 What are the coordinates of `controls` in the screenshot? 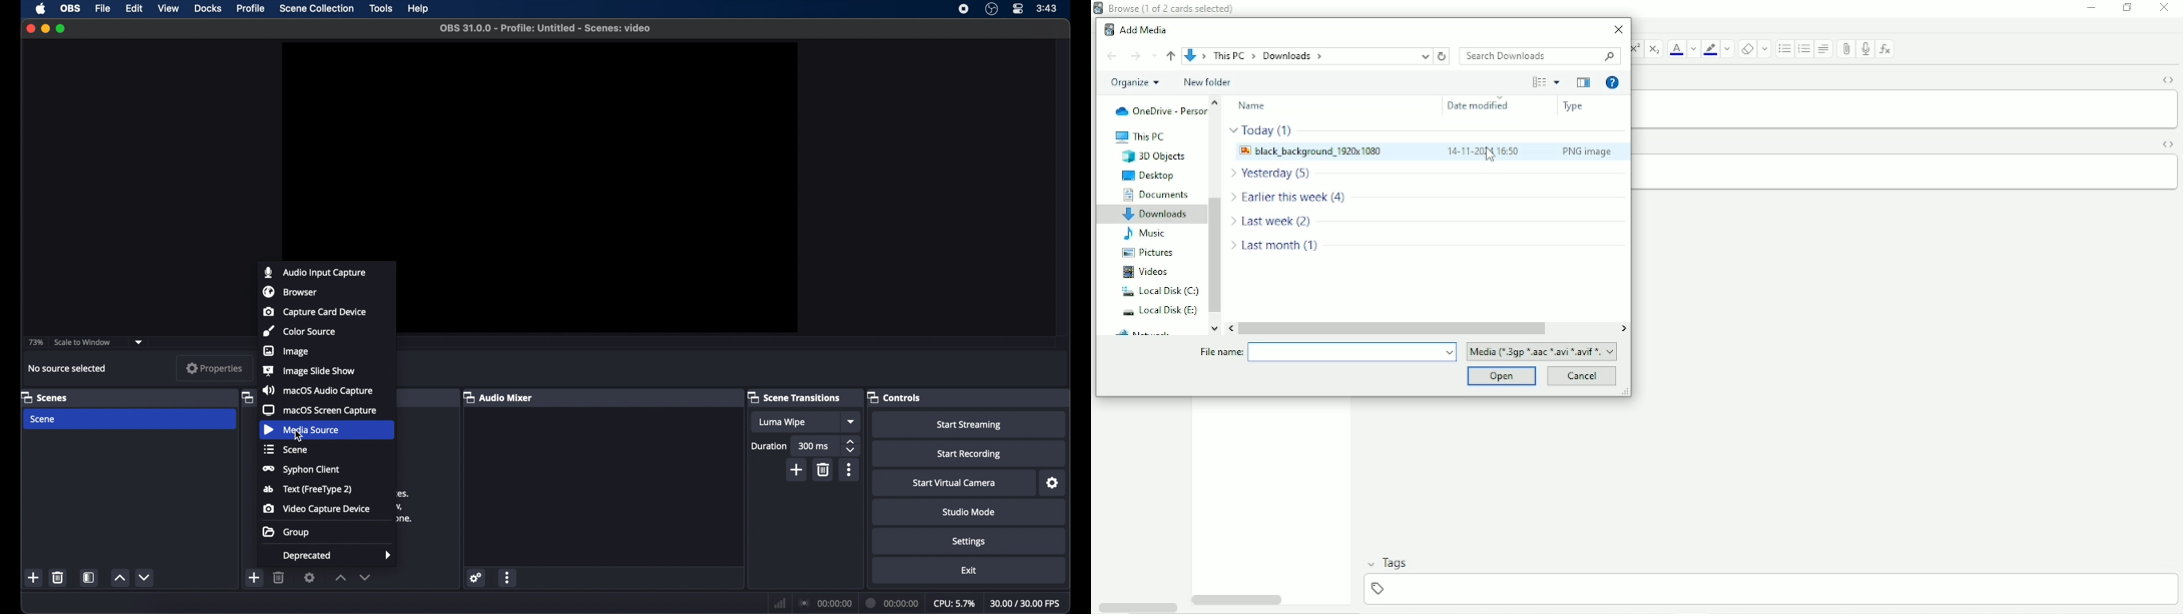 It's located at (894, 397).